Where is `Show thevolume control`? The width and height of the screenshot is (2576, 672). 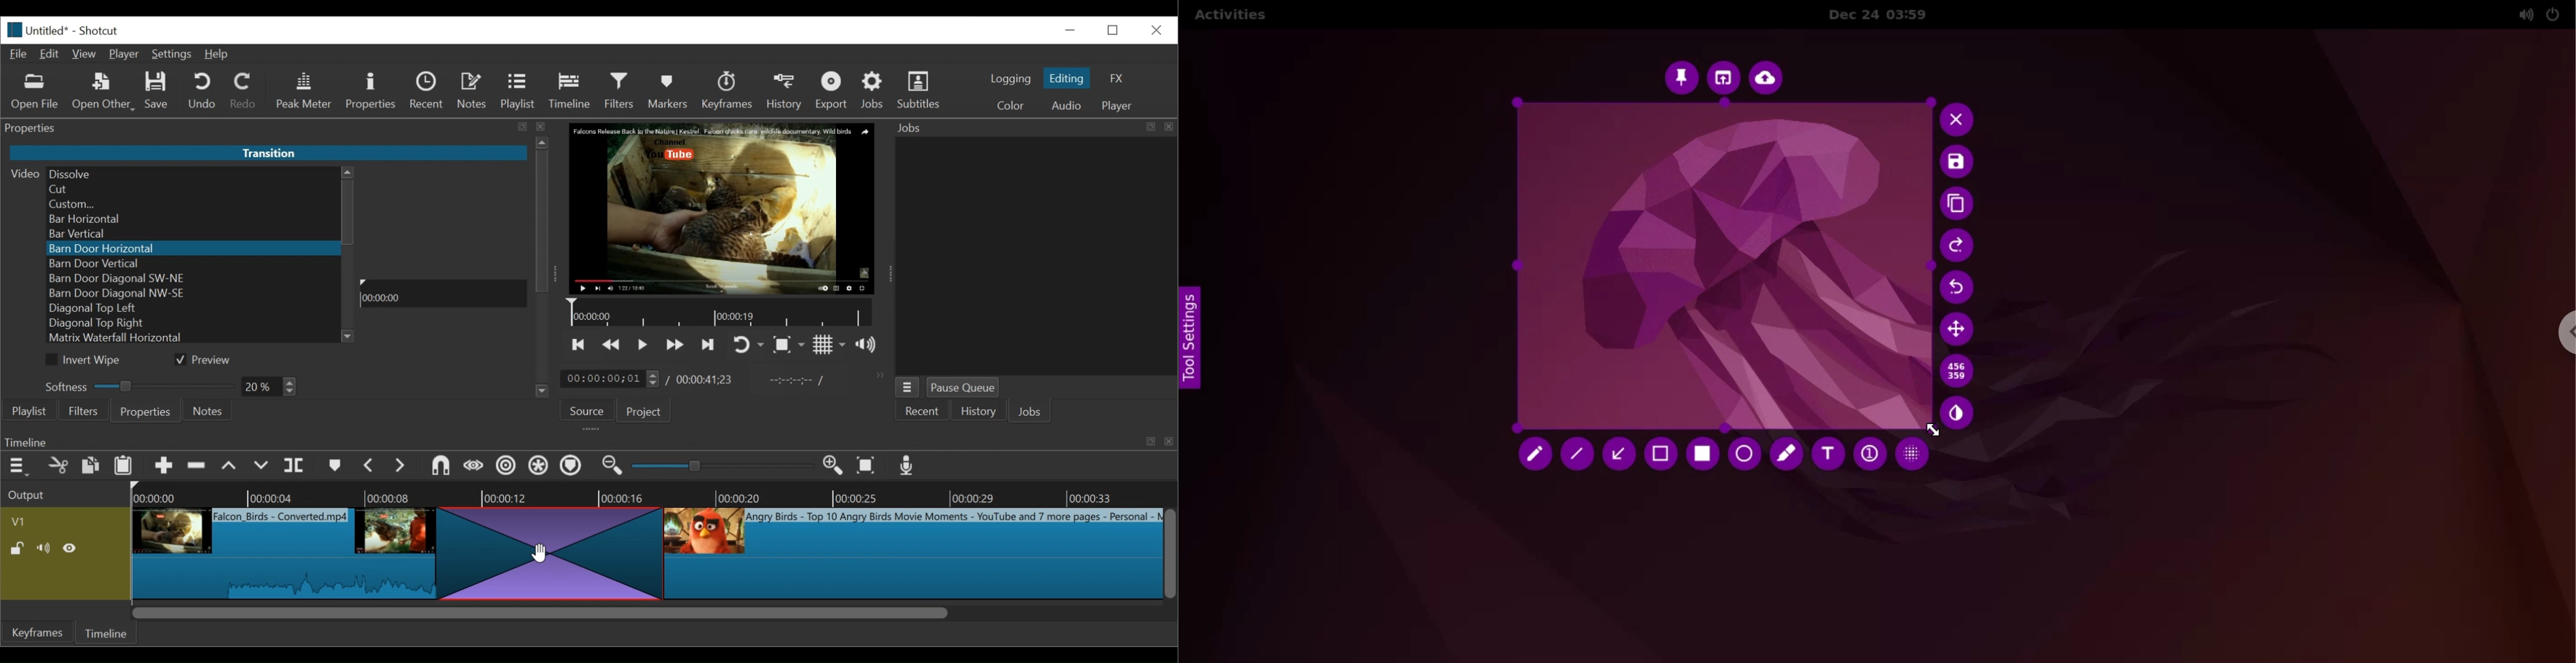
Show thevolume control is located at coordinates (870, 344).